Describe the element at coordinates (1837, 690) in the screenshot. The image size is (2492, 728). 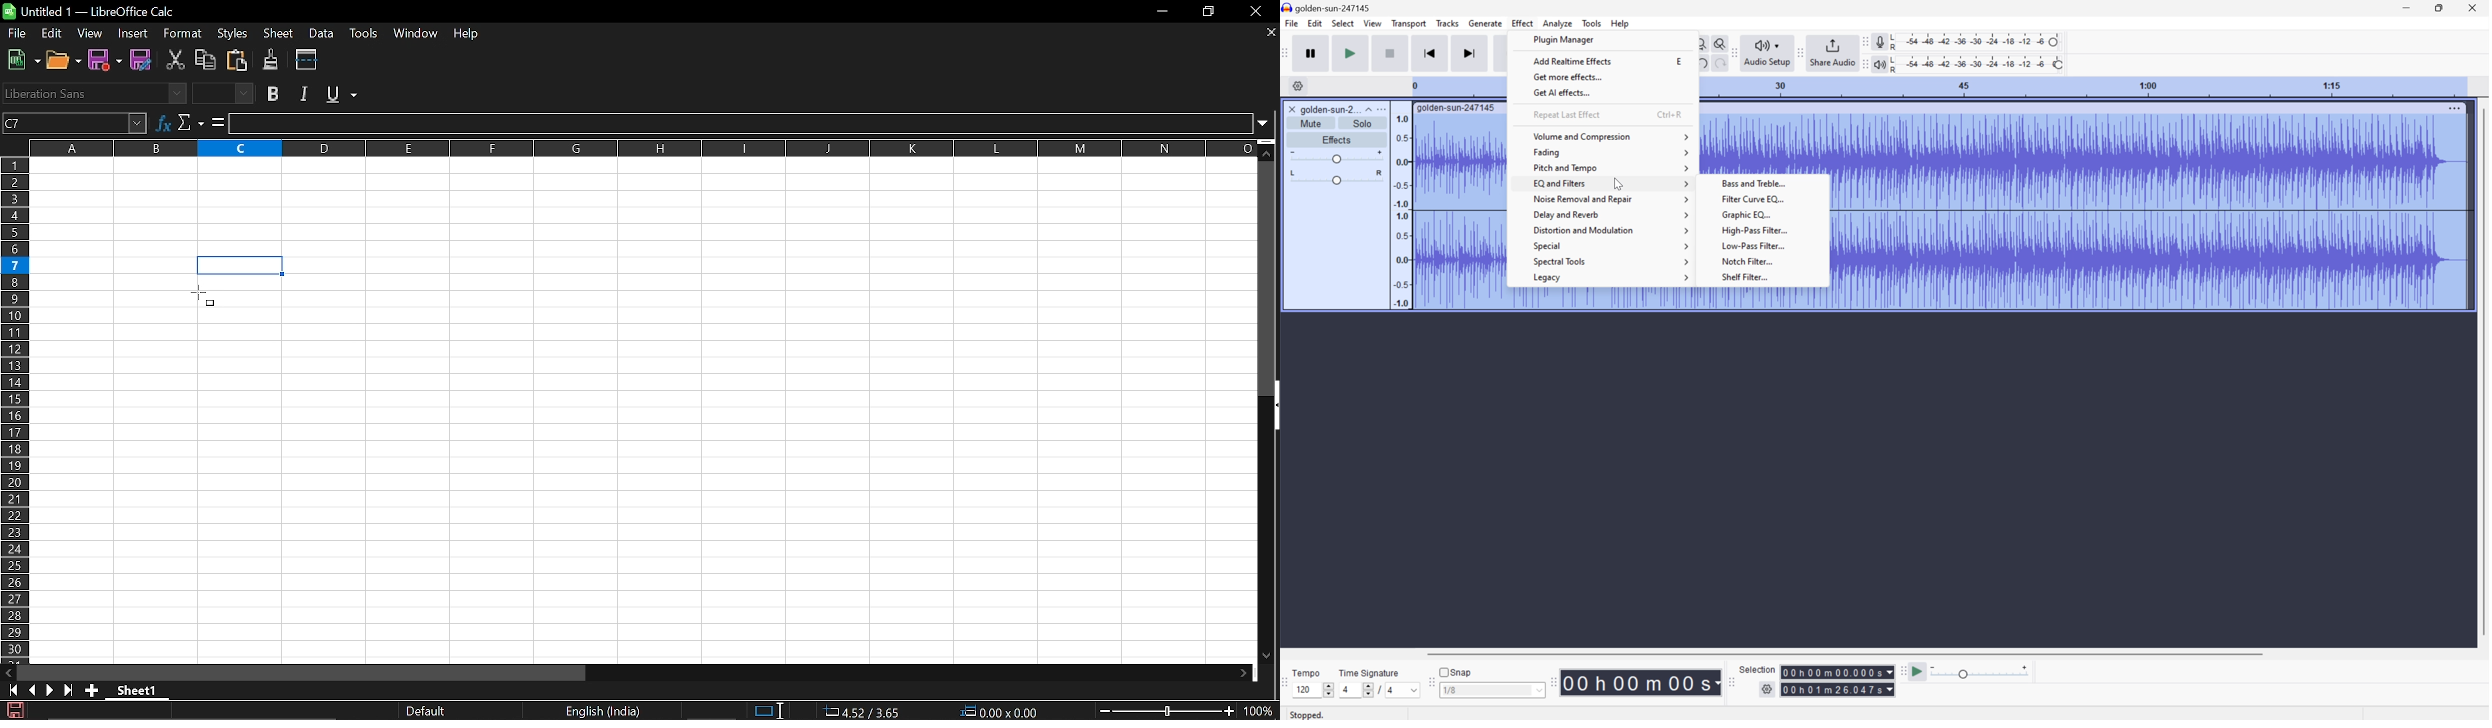
I see `Selection` at that location.